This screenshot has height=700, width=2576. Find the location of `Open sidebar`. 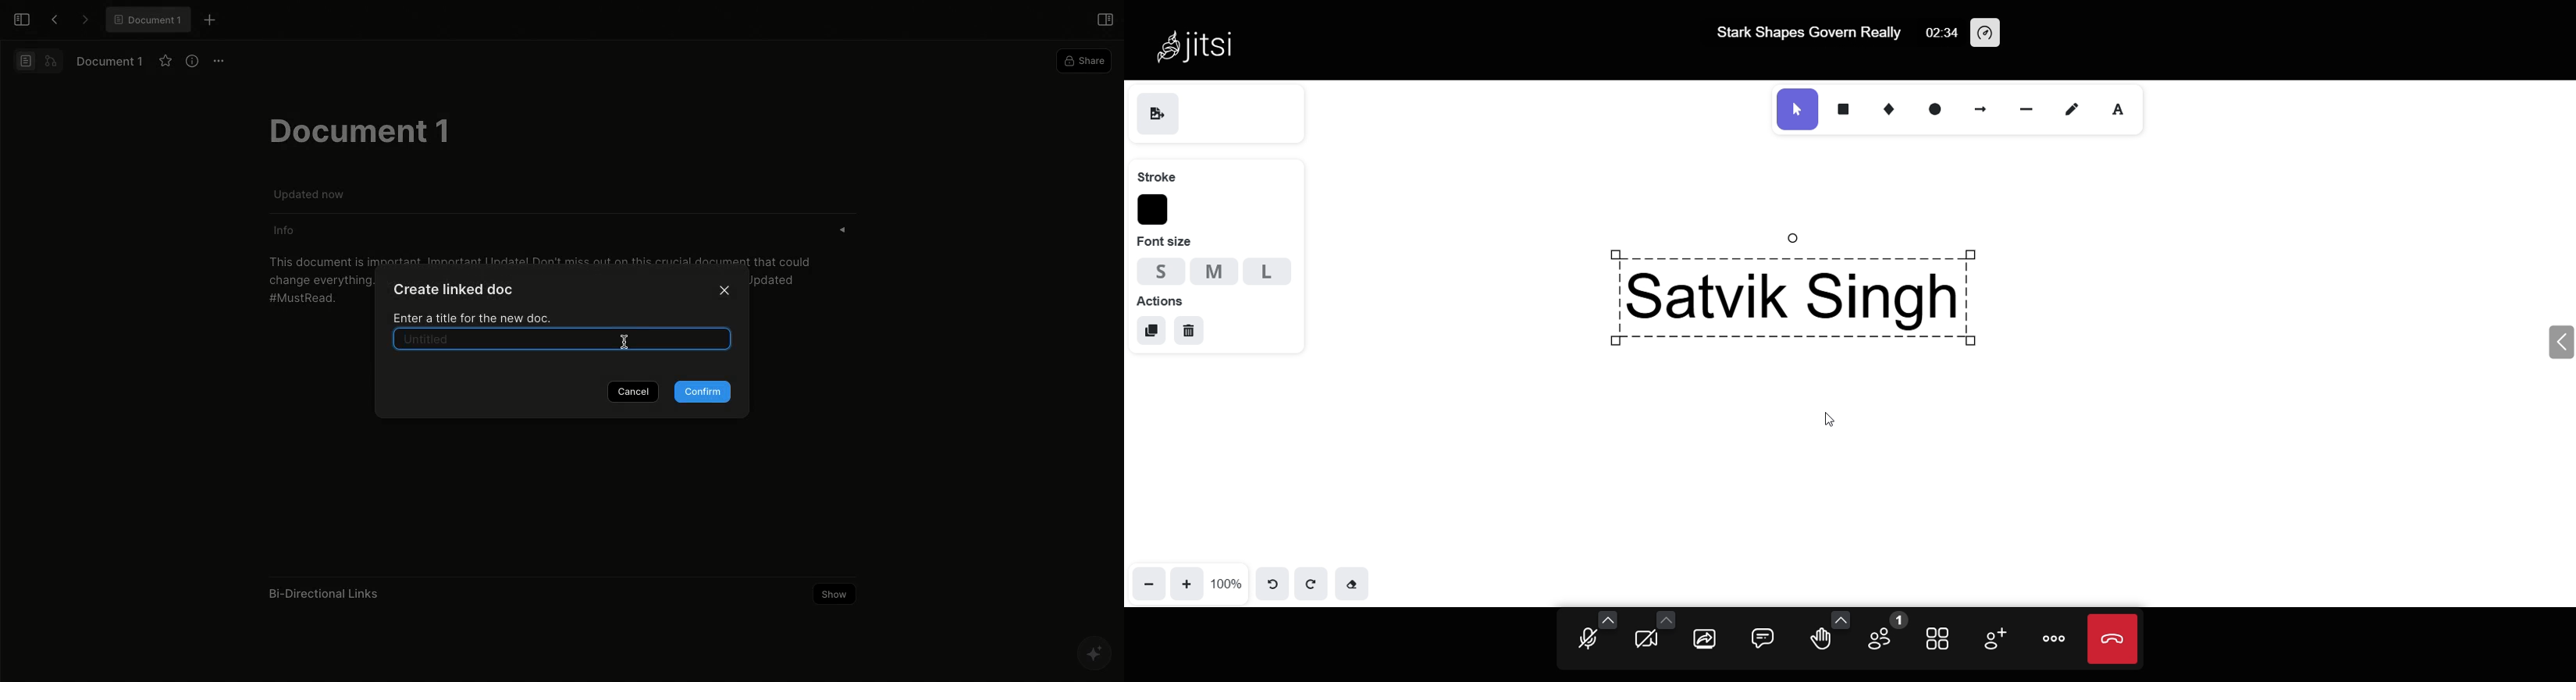

Open sidebar is located at coordinates (22, 20).